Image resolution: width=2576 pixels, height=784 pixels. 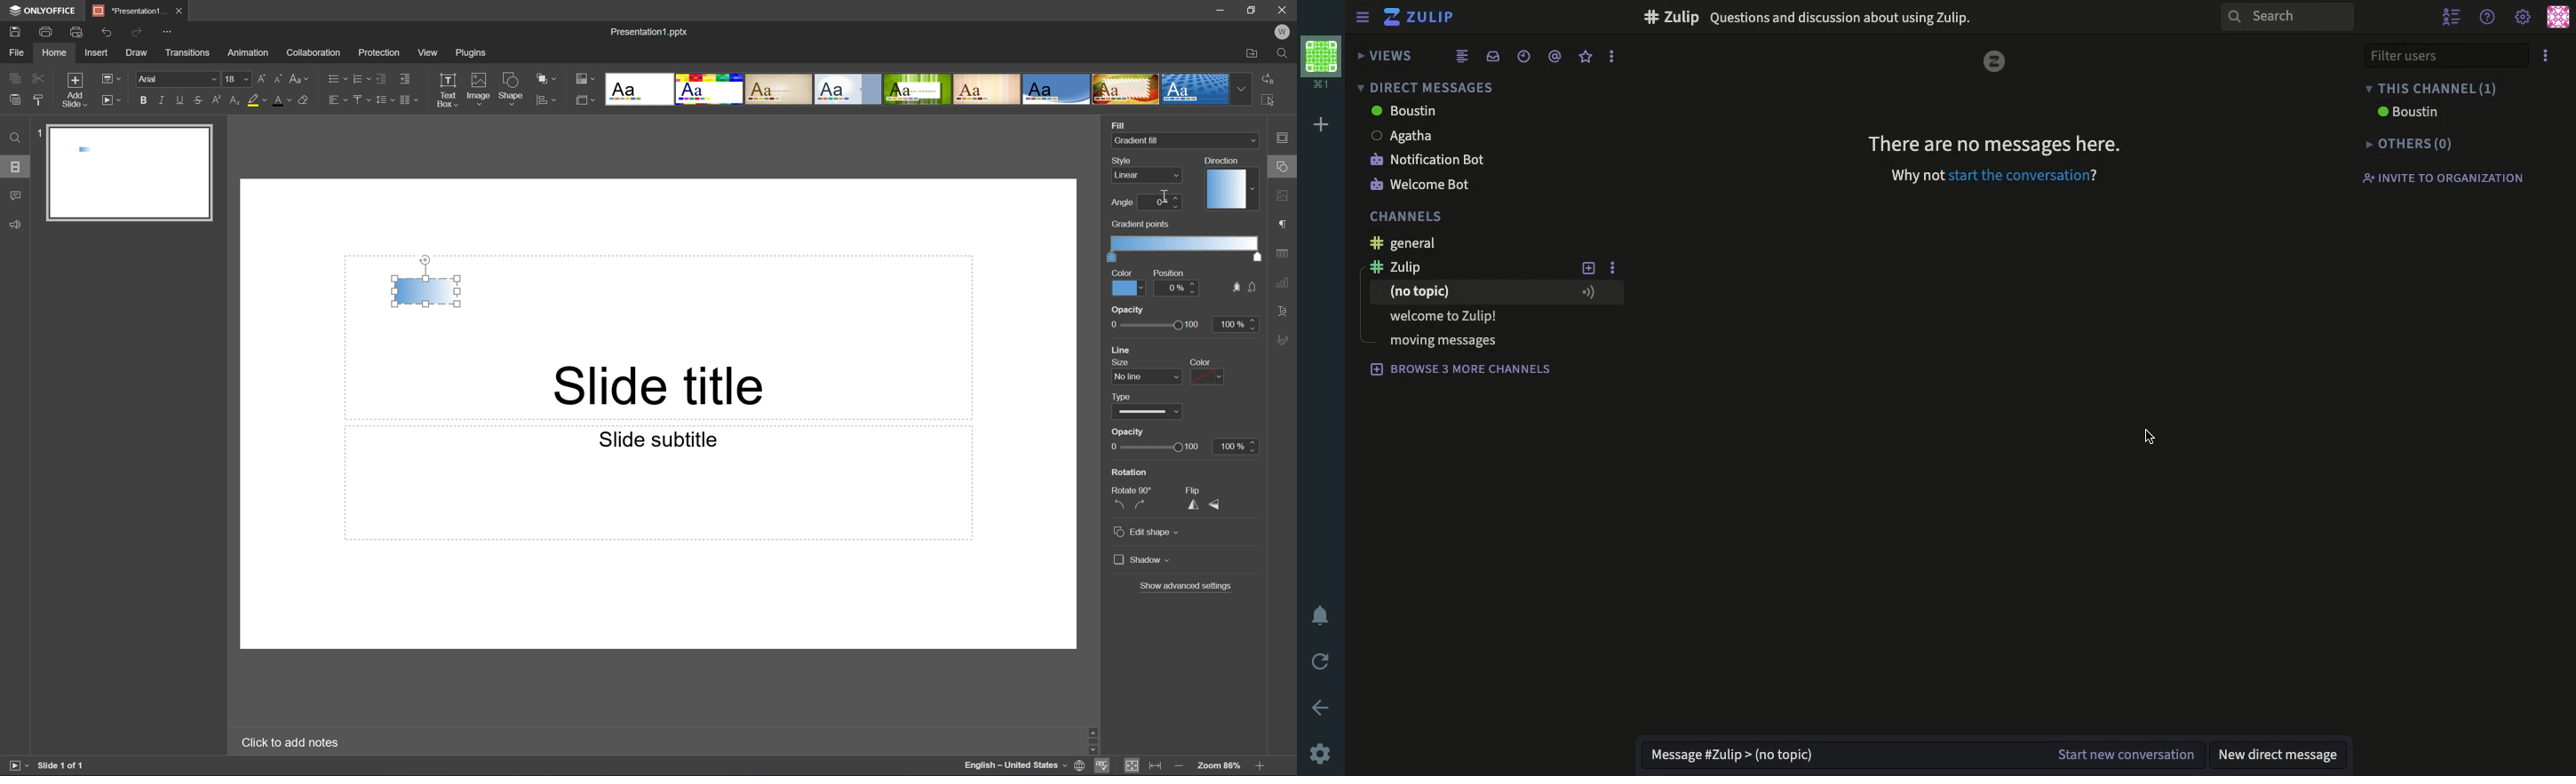 What do you see at coordinates (1220, 767) in the screenshot?
I see `Zoom 103%` at bounding box center [1220, 767].